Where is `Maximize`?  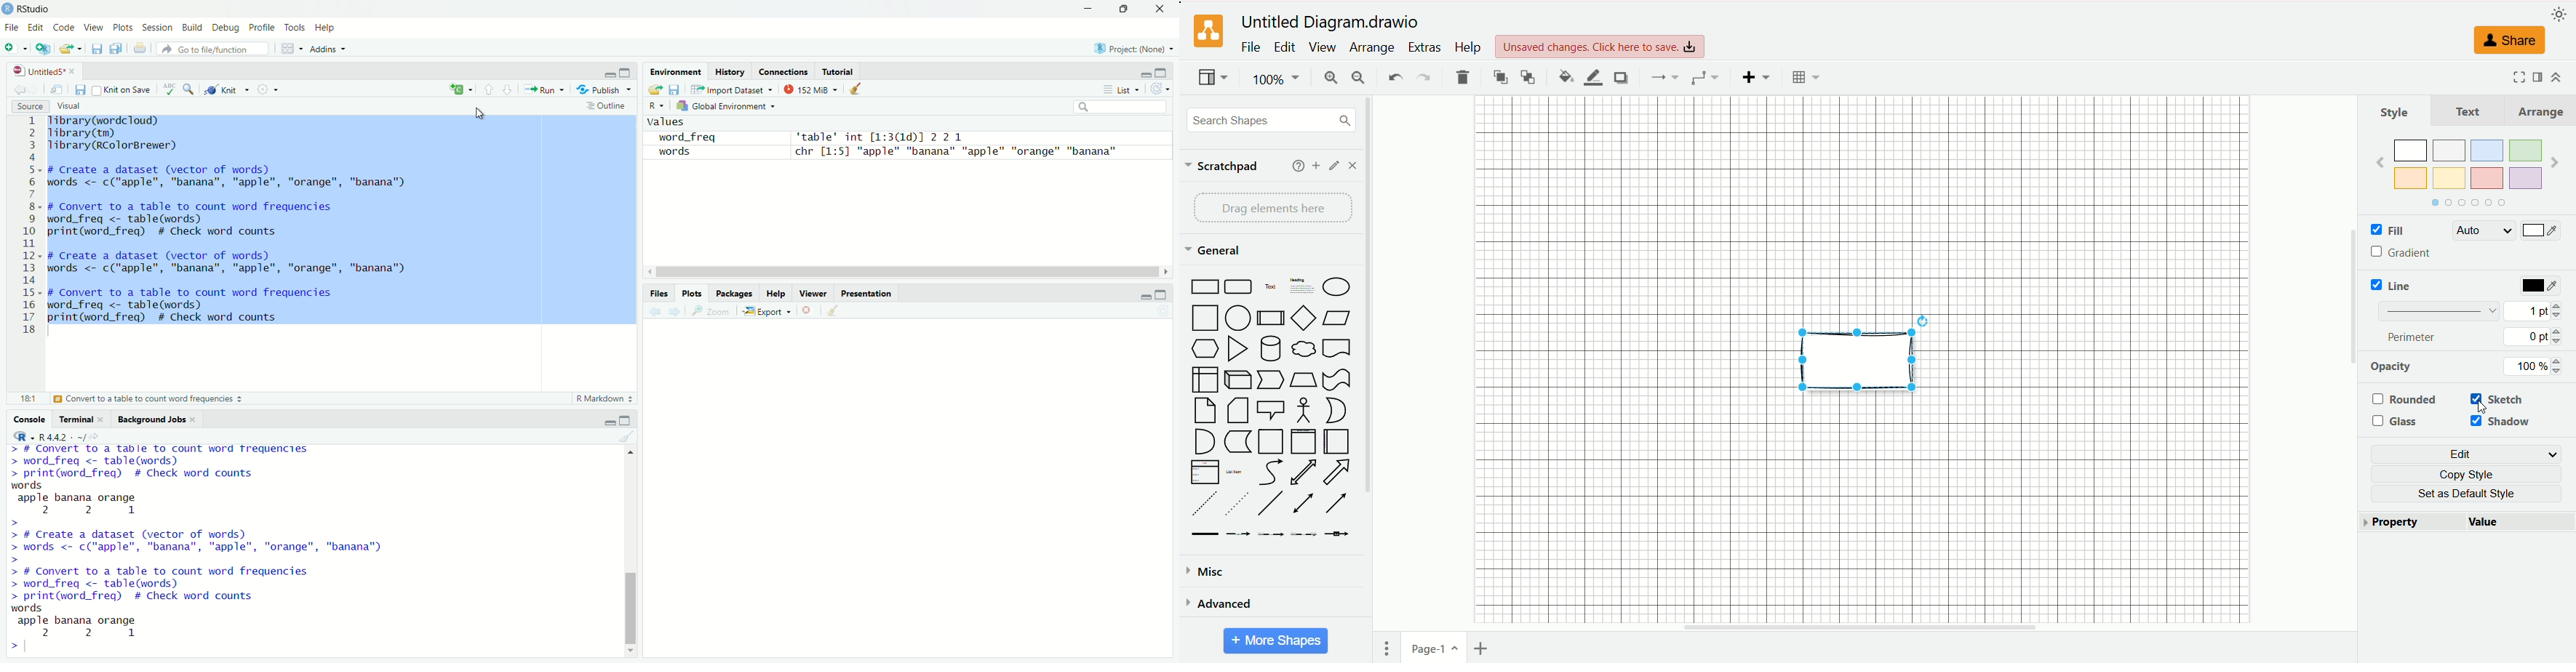 Maximize is located at coordinates (627, 73).